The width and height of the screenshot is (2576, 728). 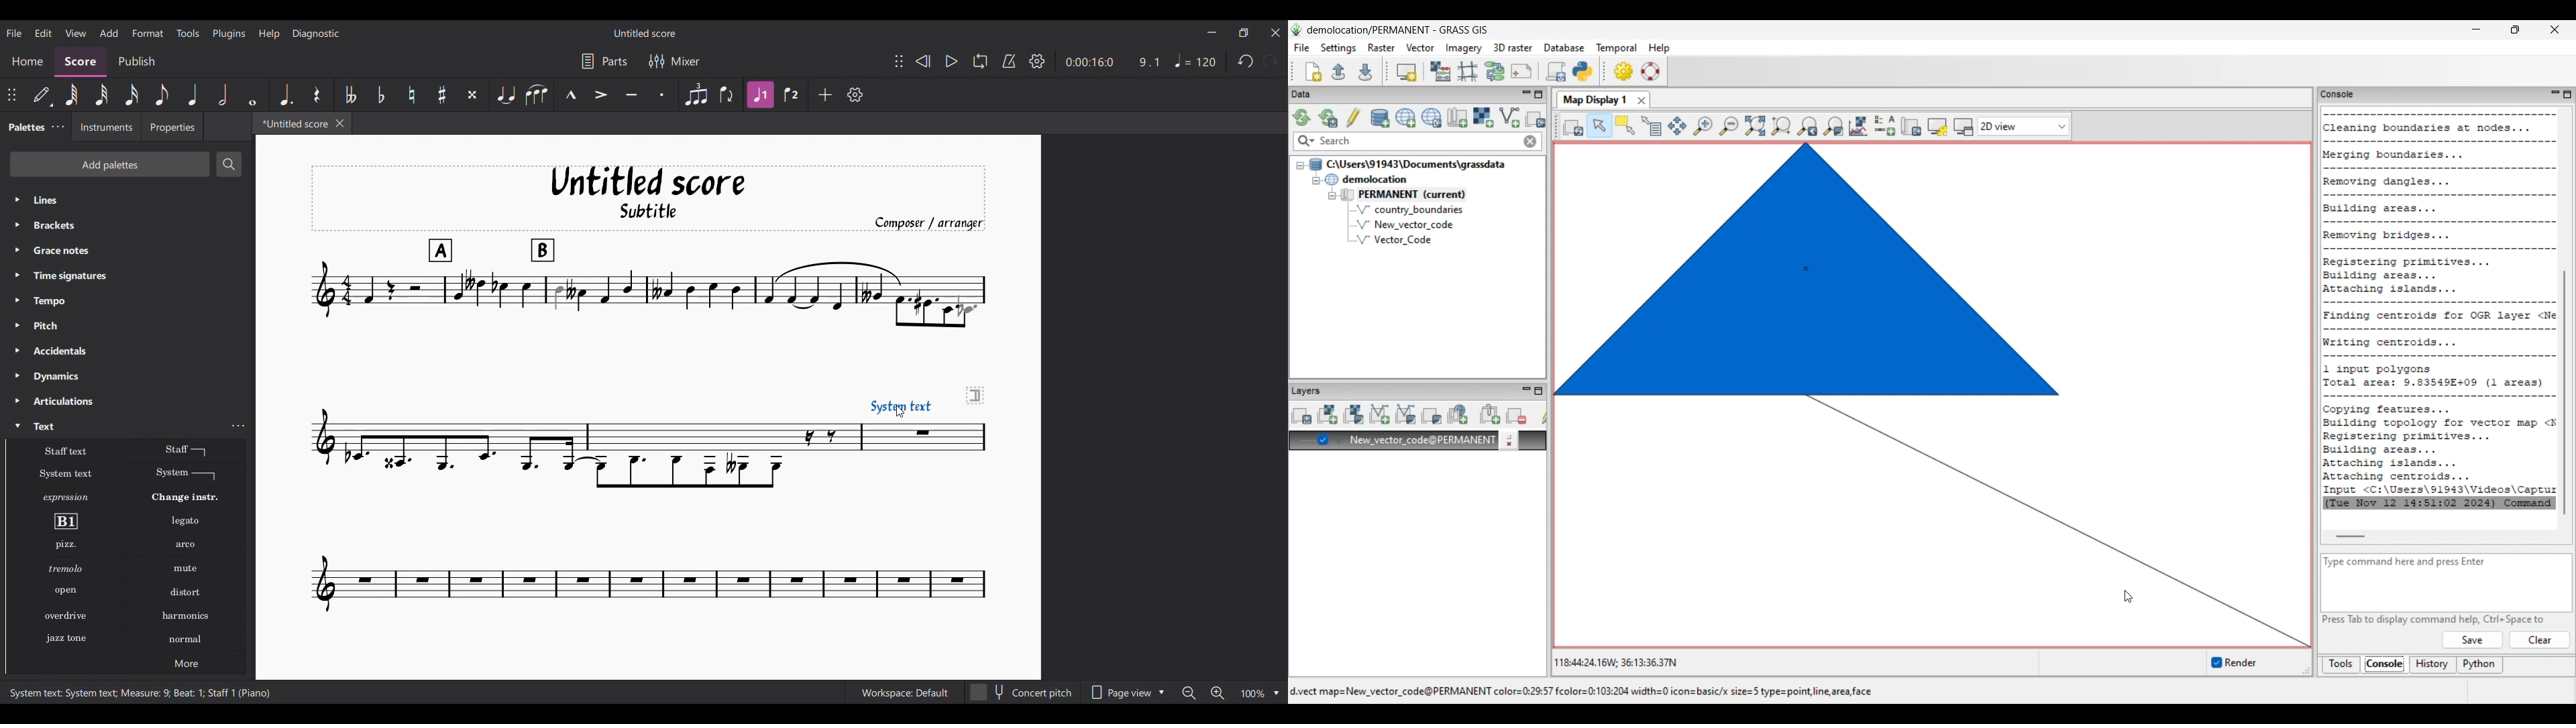 What do you see at coordinates (537, 95) in the screenshot?
I see `Slur` at bounding box center [537, 95].